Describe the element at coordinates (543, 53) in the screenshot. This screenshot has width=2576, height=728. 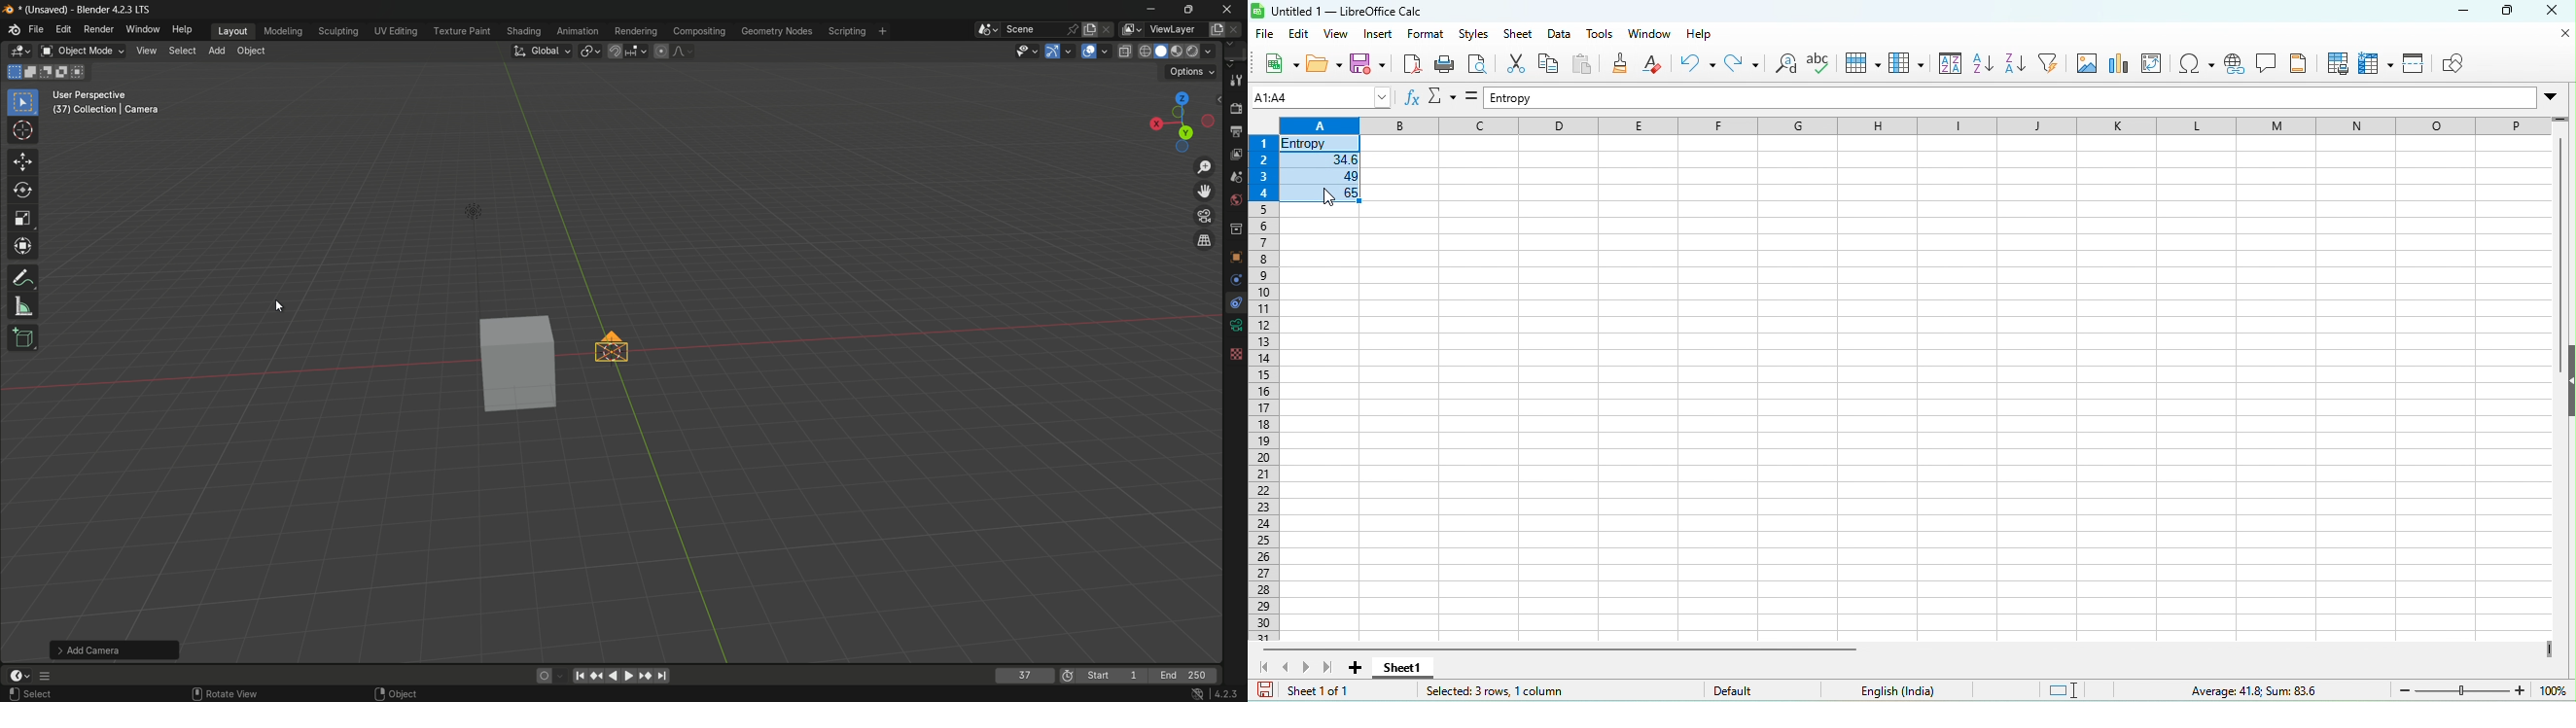
I see `transform orientation` at that location.